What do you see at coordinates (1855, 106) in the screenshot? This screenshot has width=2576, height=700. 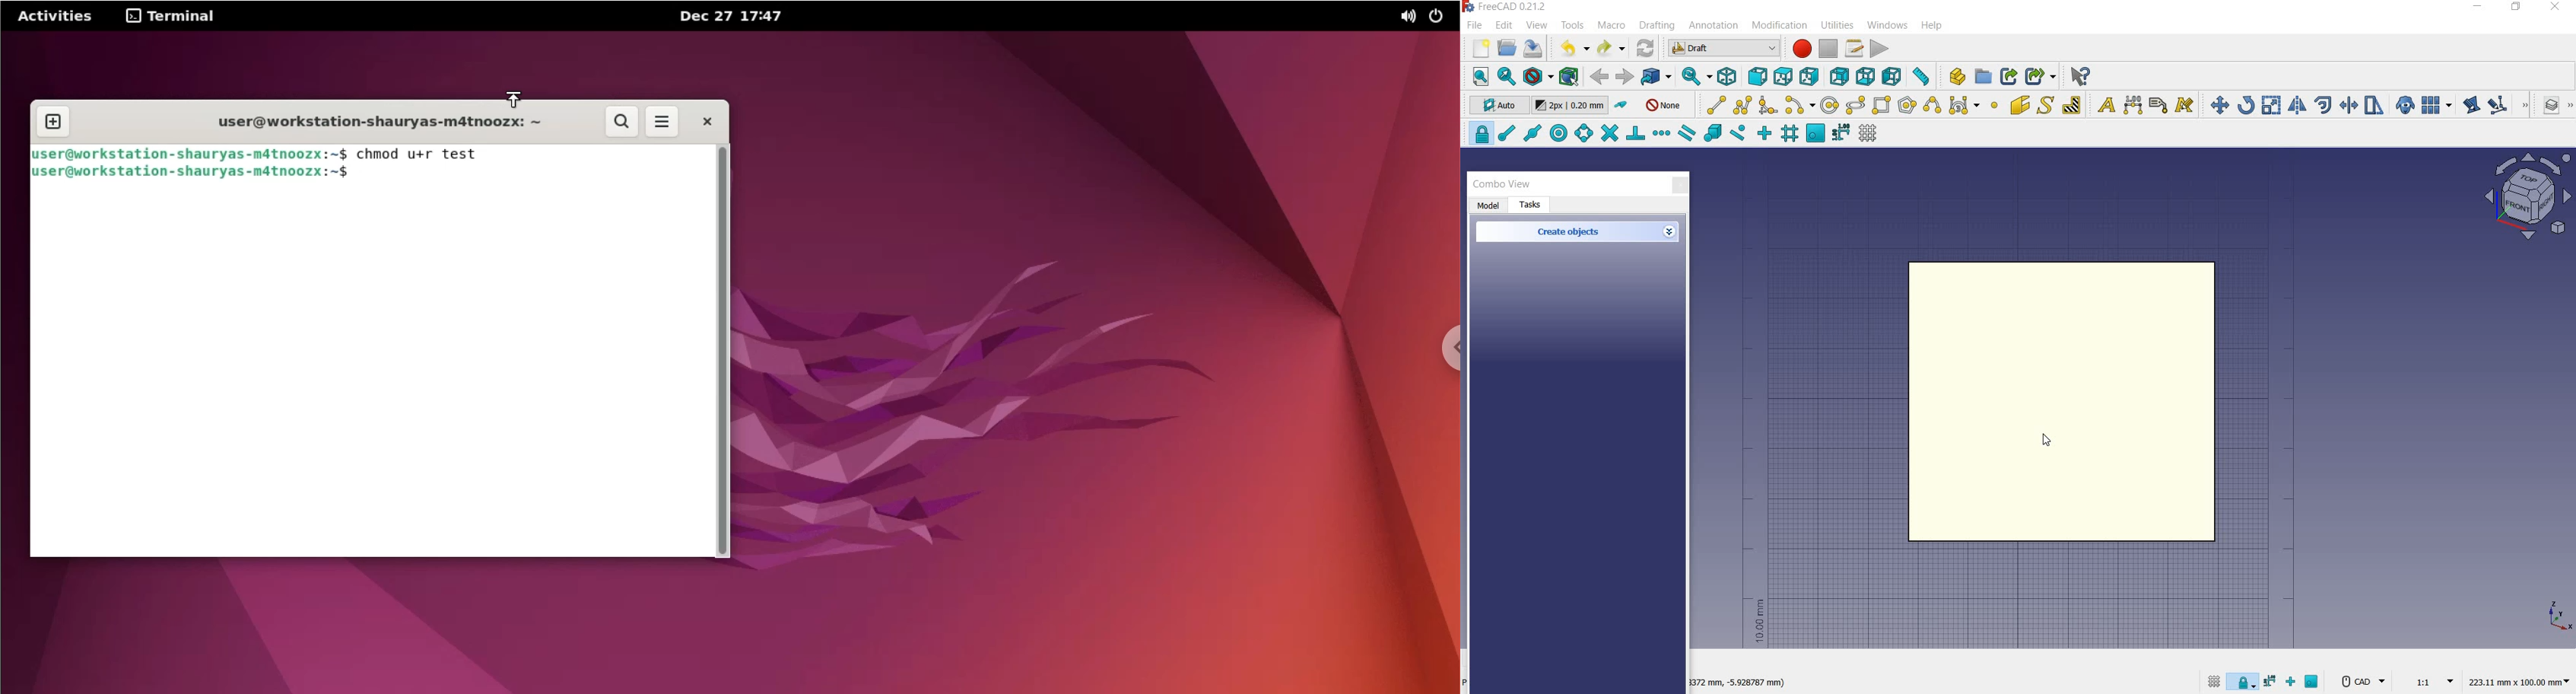 I see `ellipse` at bounding box center [1855, 106].